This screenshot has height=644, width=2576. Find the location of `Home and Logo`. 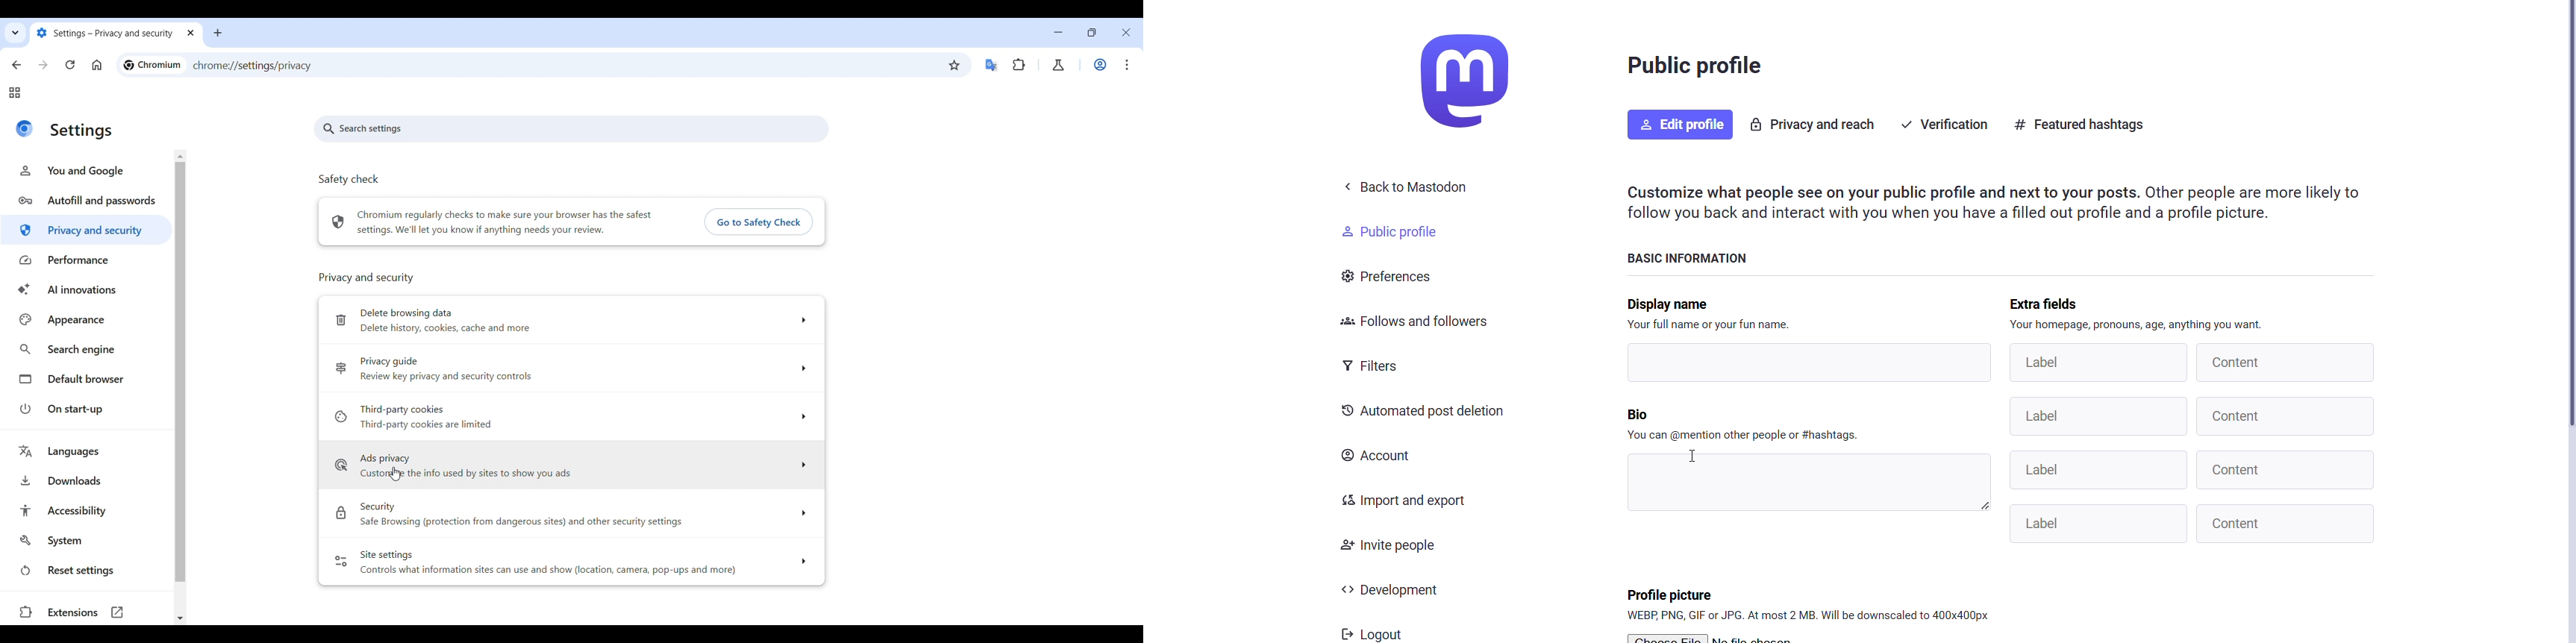

Home and Logo is located at coordinates (1478, 81).